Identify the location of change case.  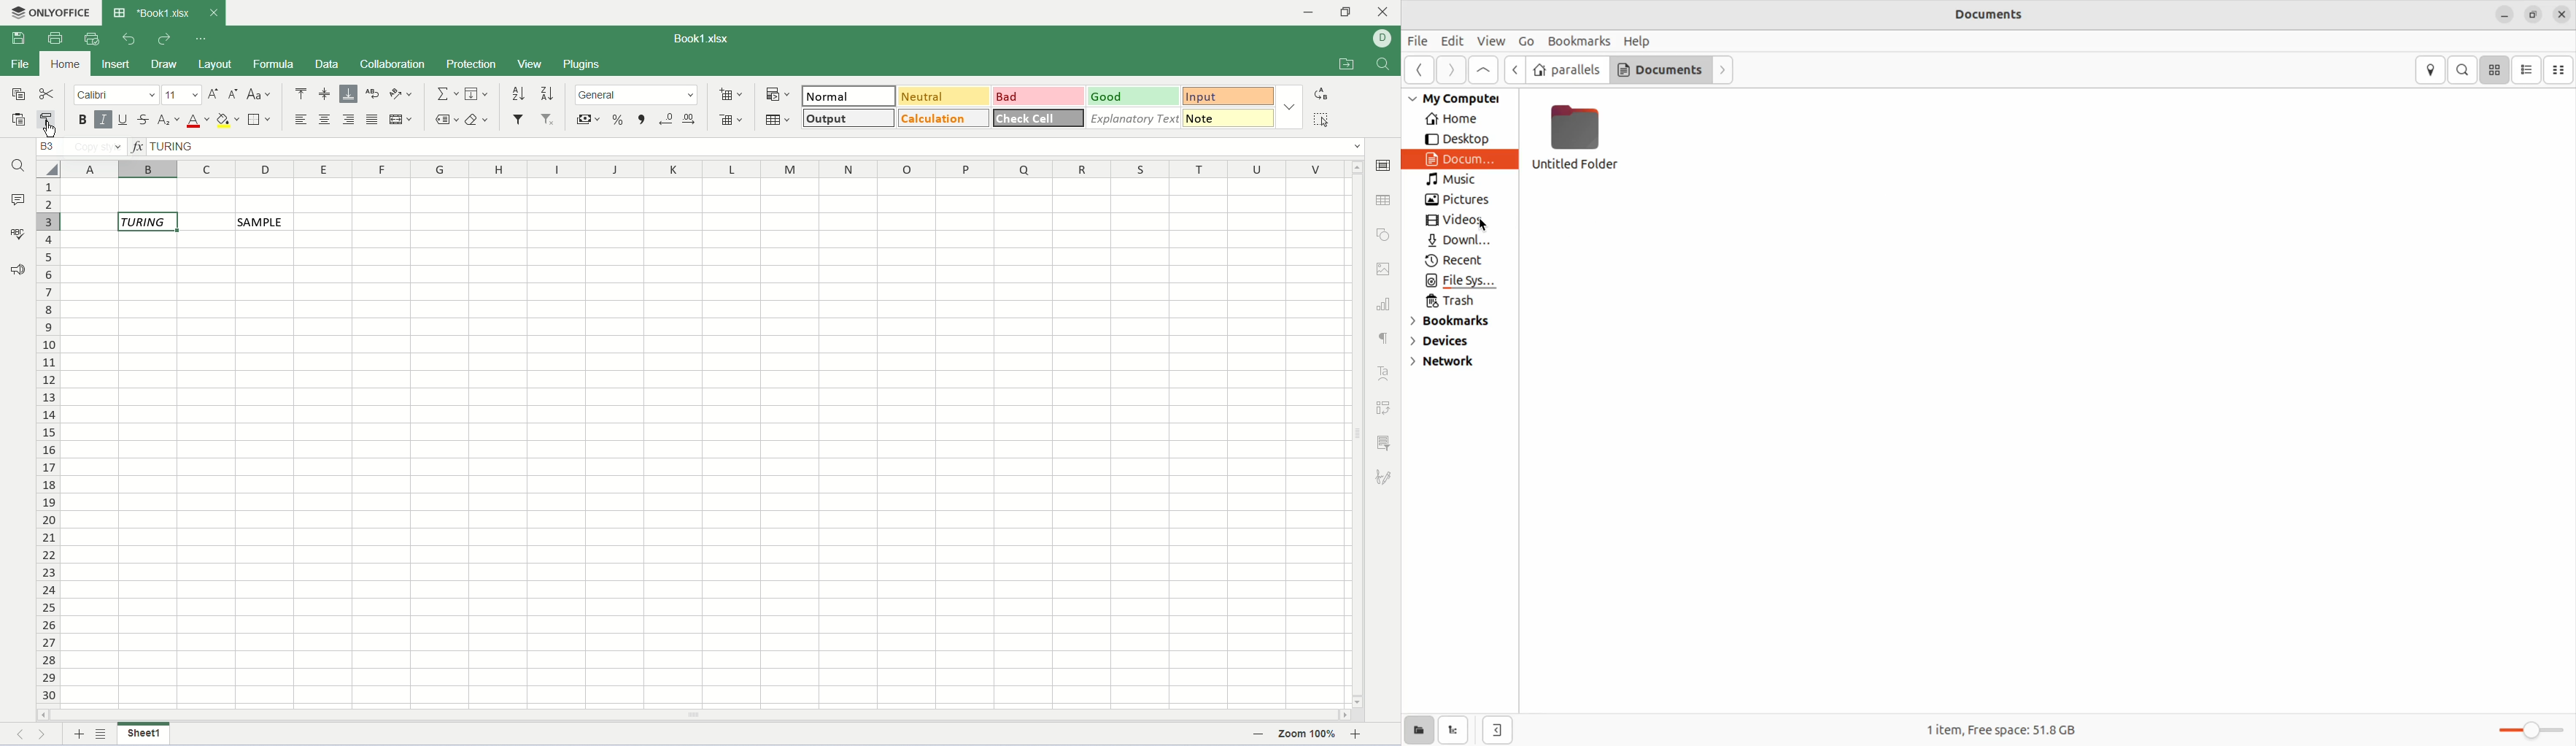
(258, 93).